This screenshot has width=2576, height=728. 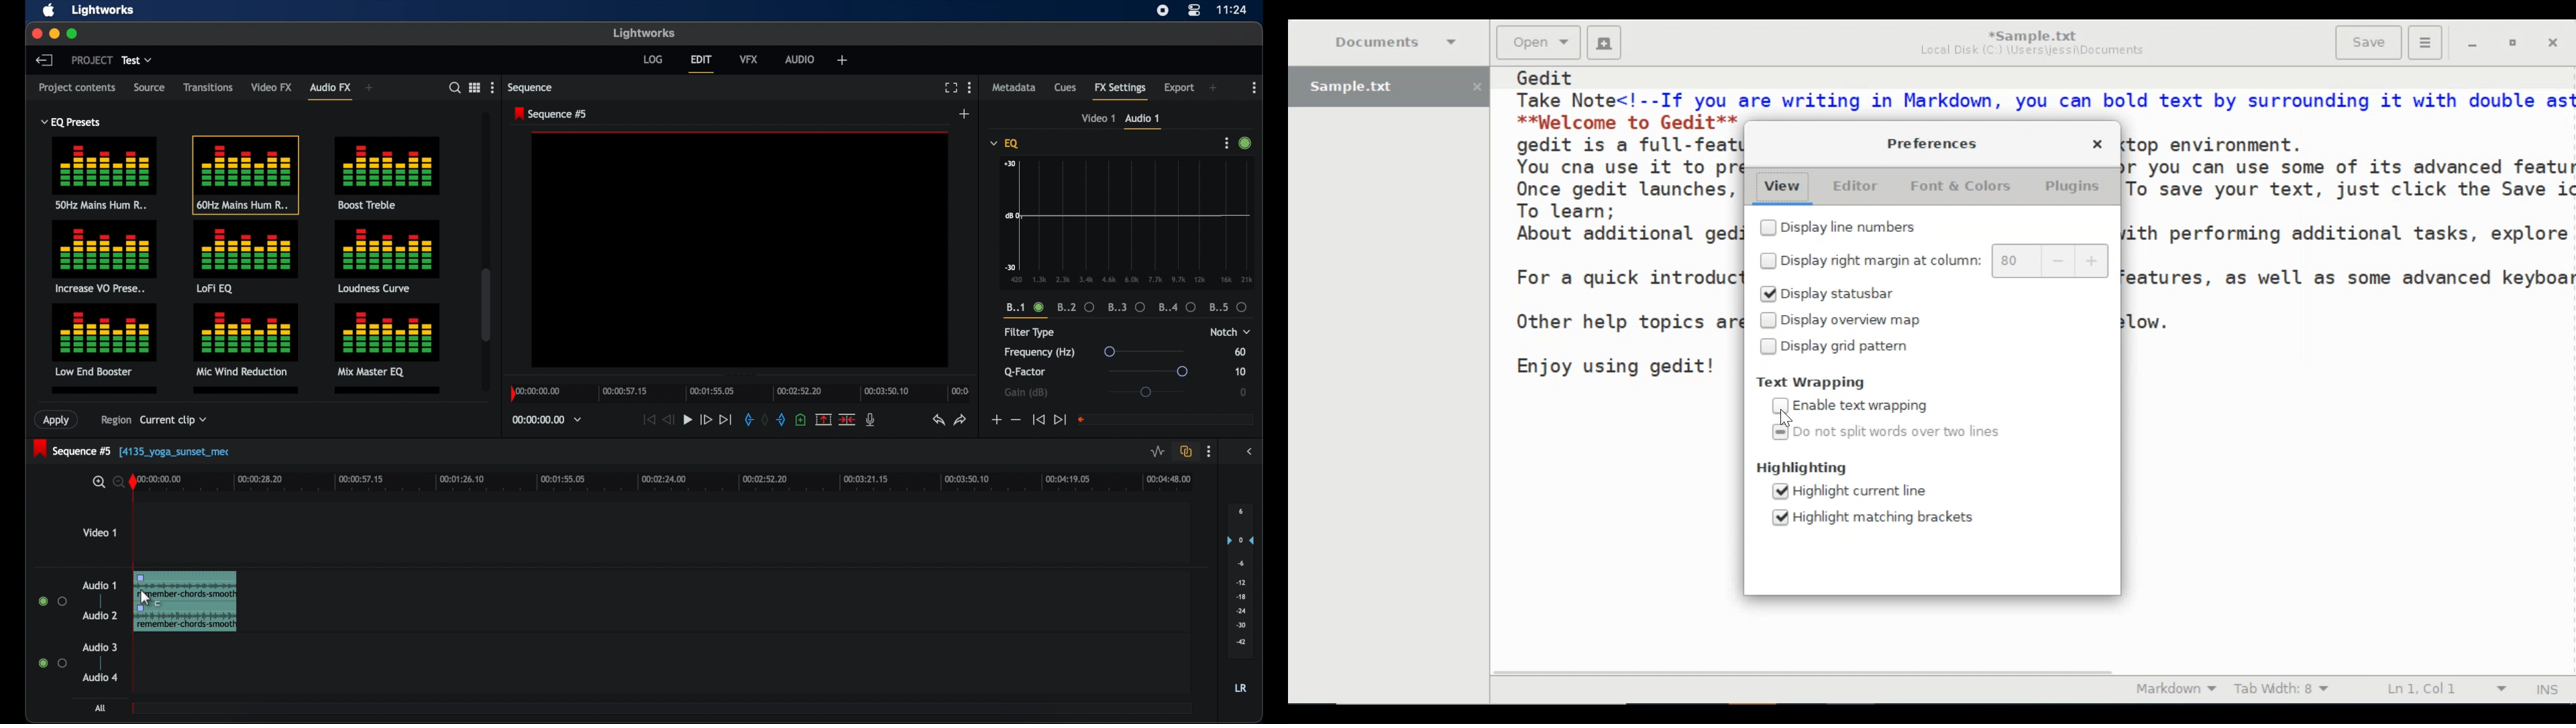 I want to click on low end booster, so click(x=104, y=340).